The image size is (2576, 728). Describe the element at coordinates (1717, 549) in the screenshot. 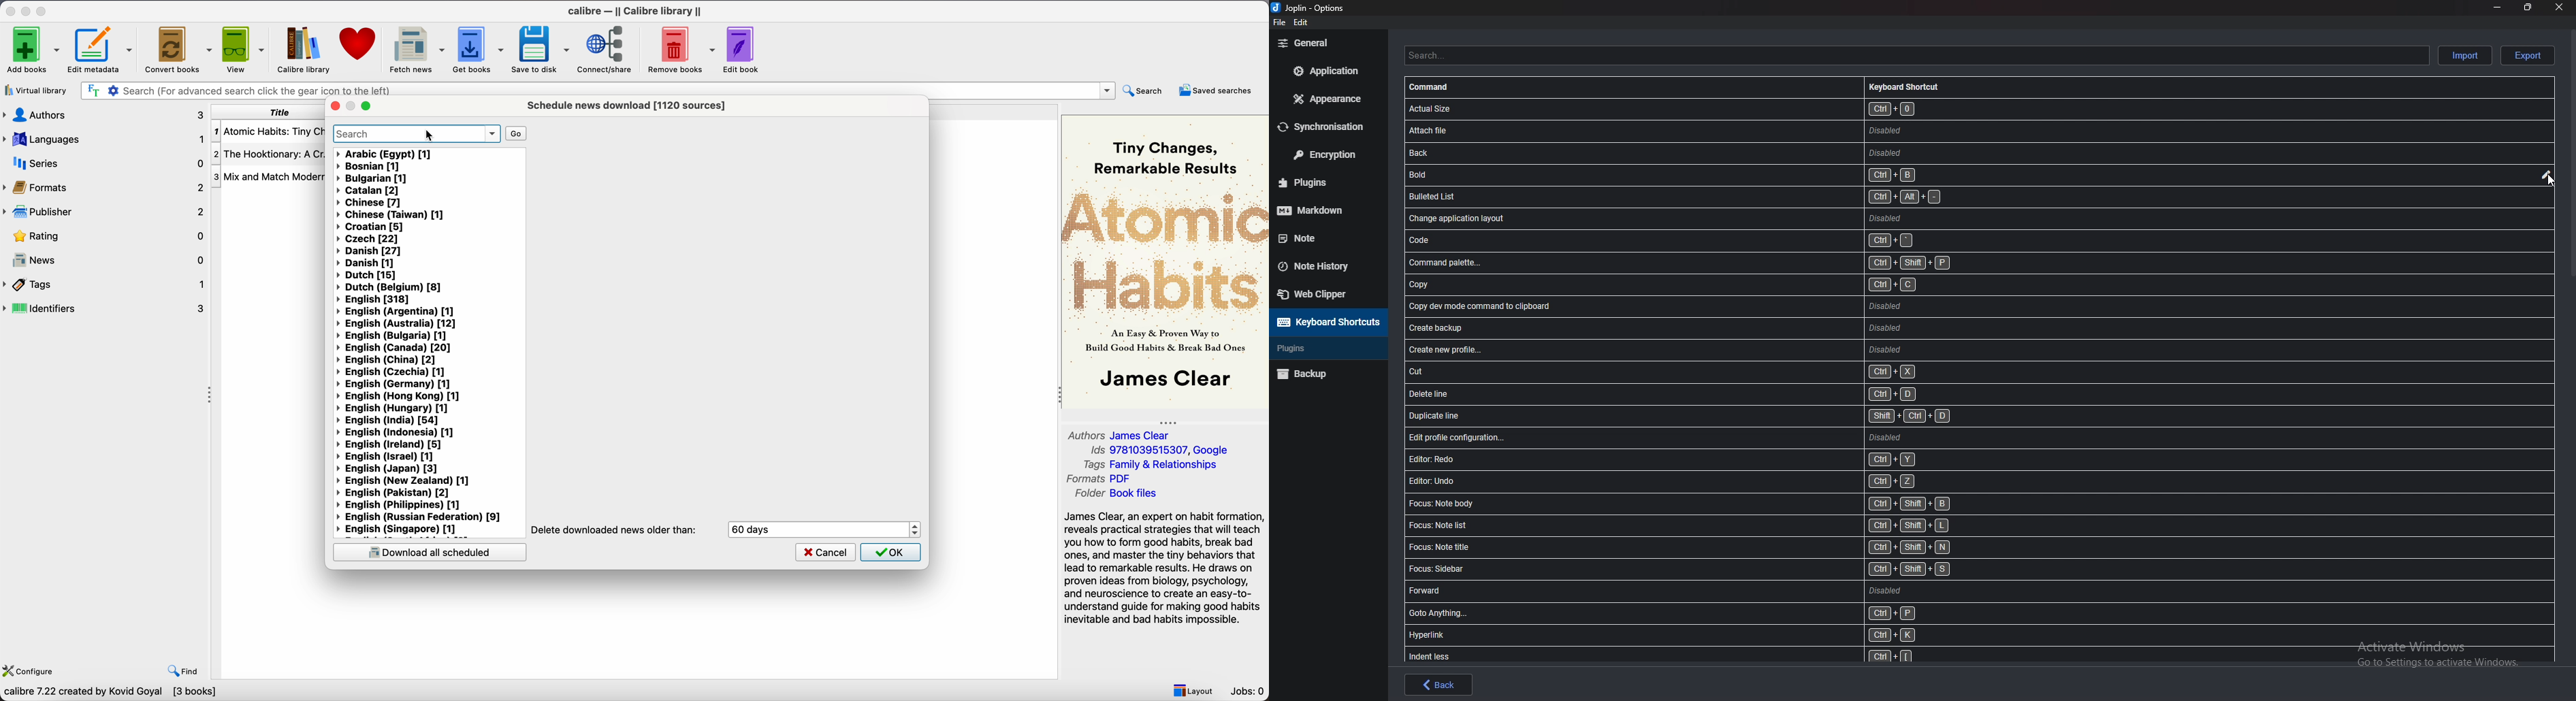

I see `shortcut` at that location.